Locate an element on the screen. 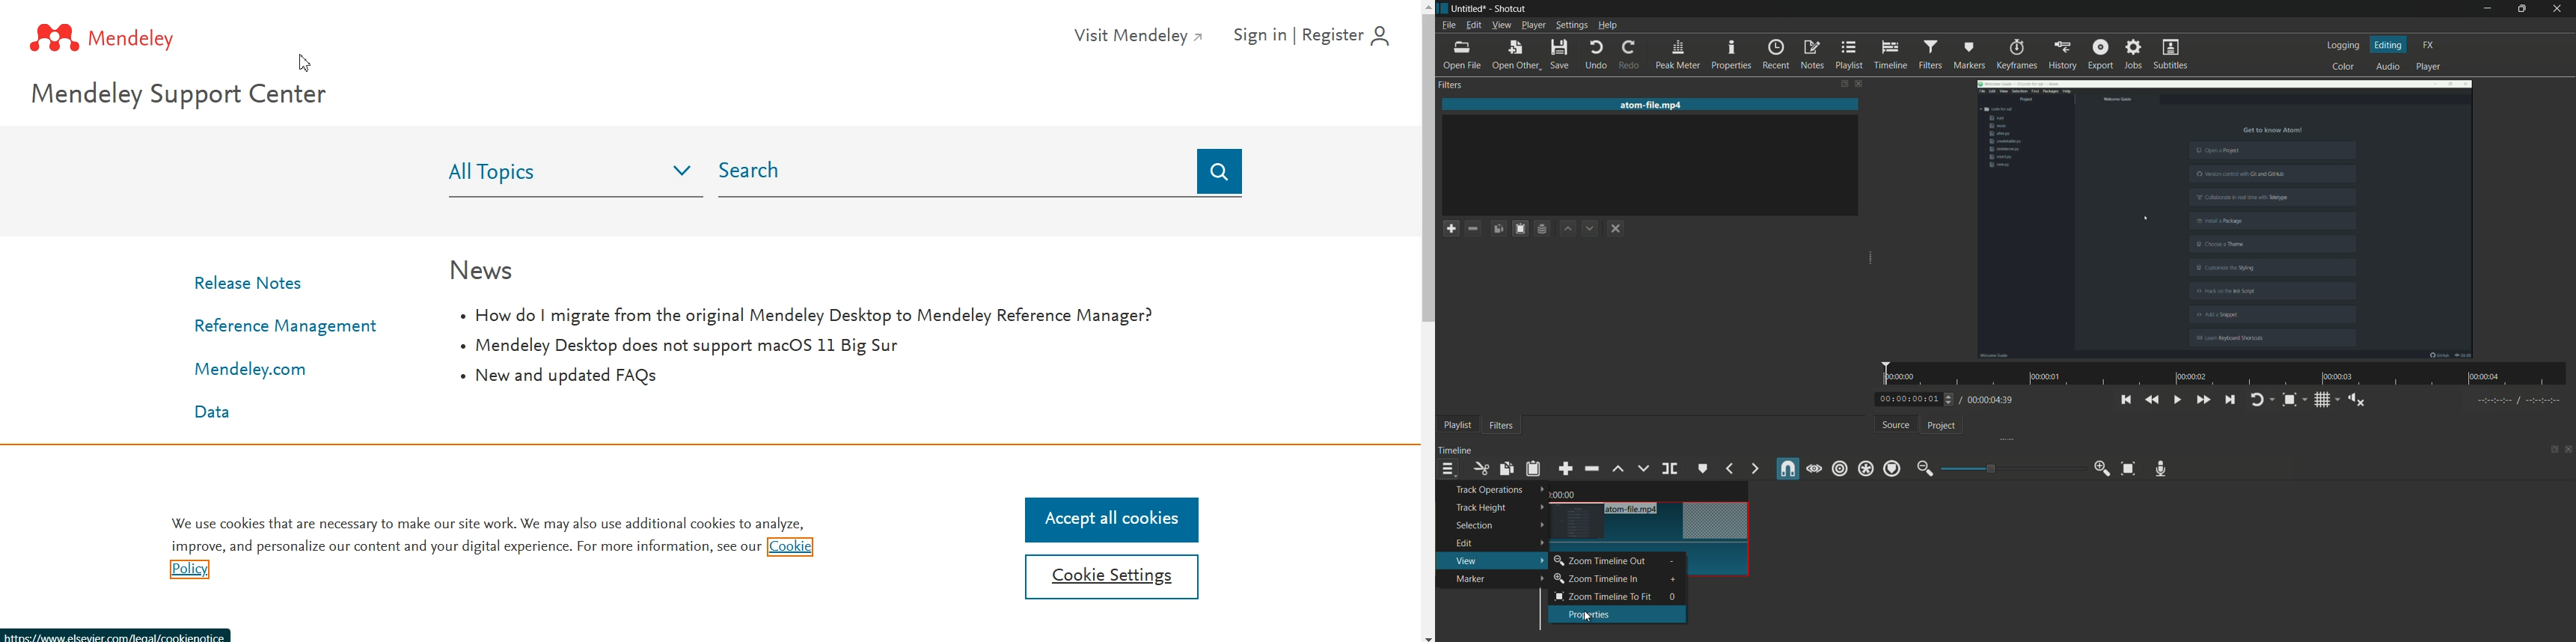  imported file name is located at coordinates (1651, 104).